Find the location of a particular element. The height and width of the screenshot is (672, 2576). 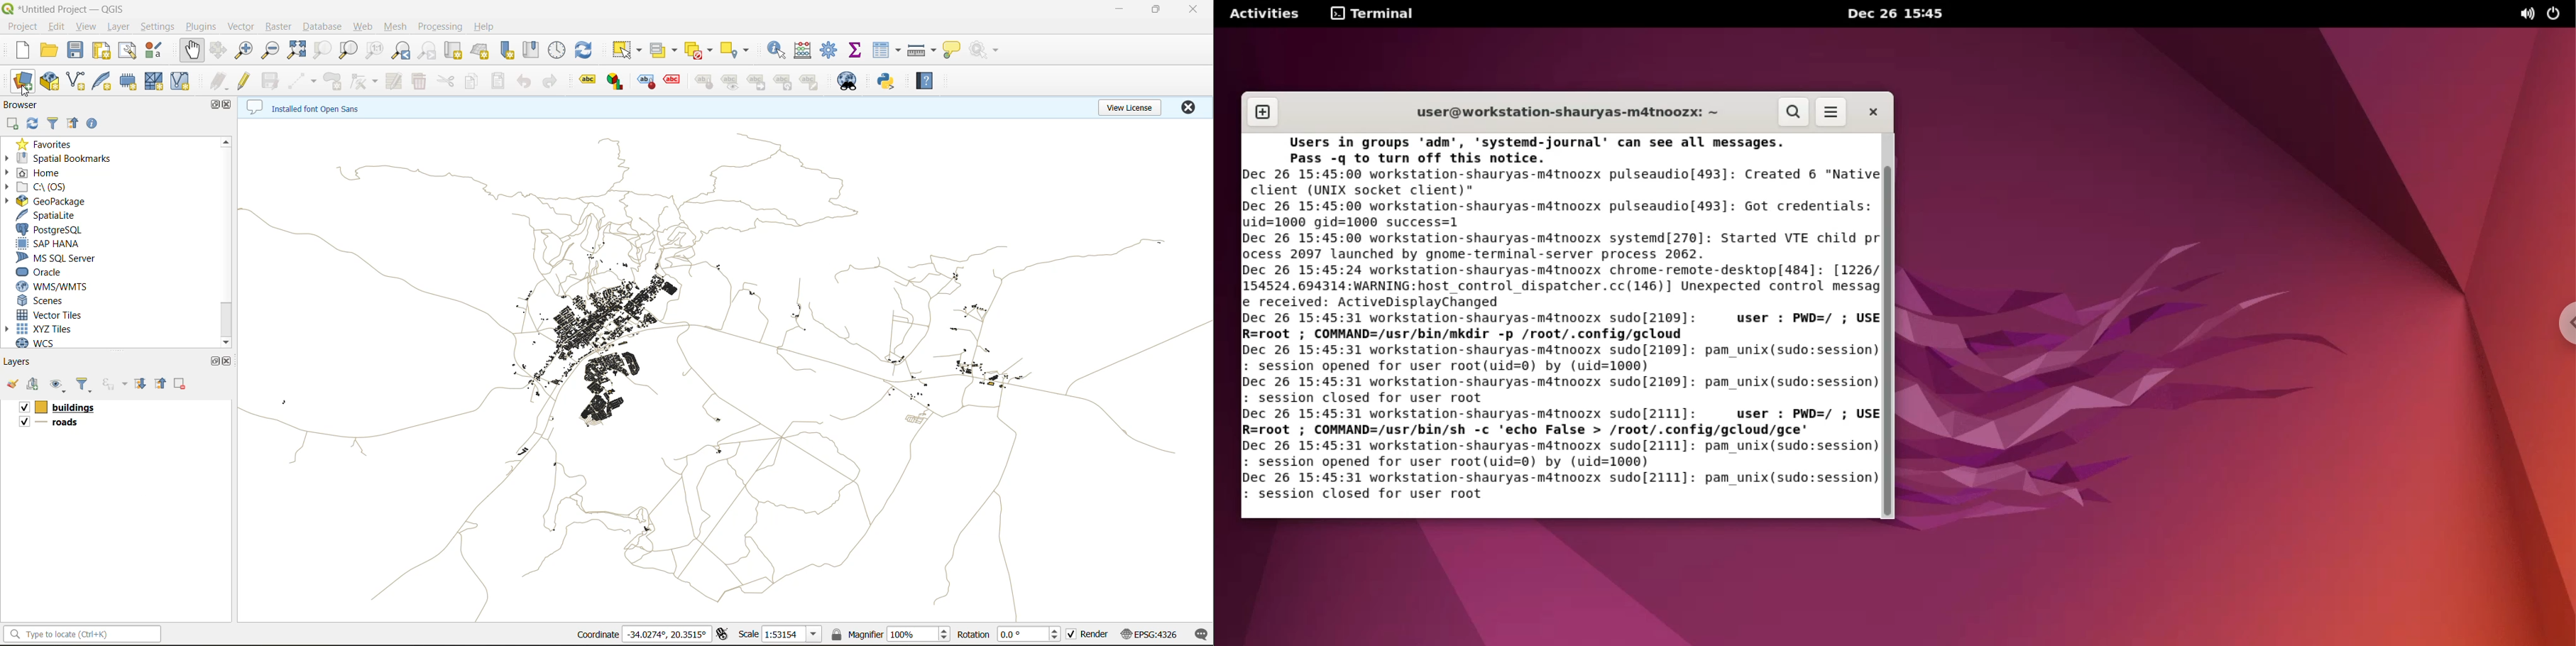

magnifier is located at coordinates (918, 634).